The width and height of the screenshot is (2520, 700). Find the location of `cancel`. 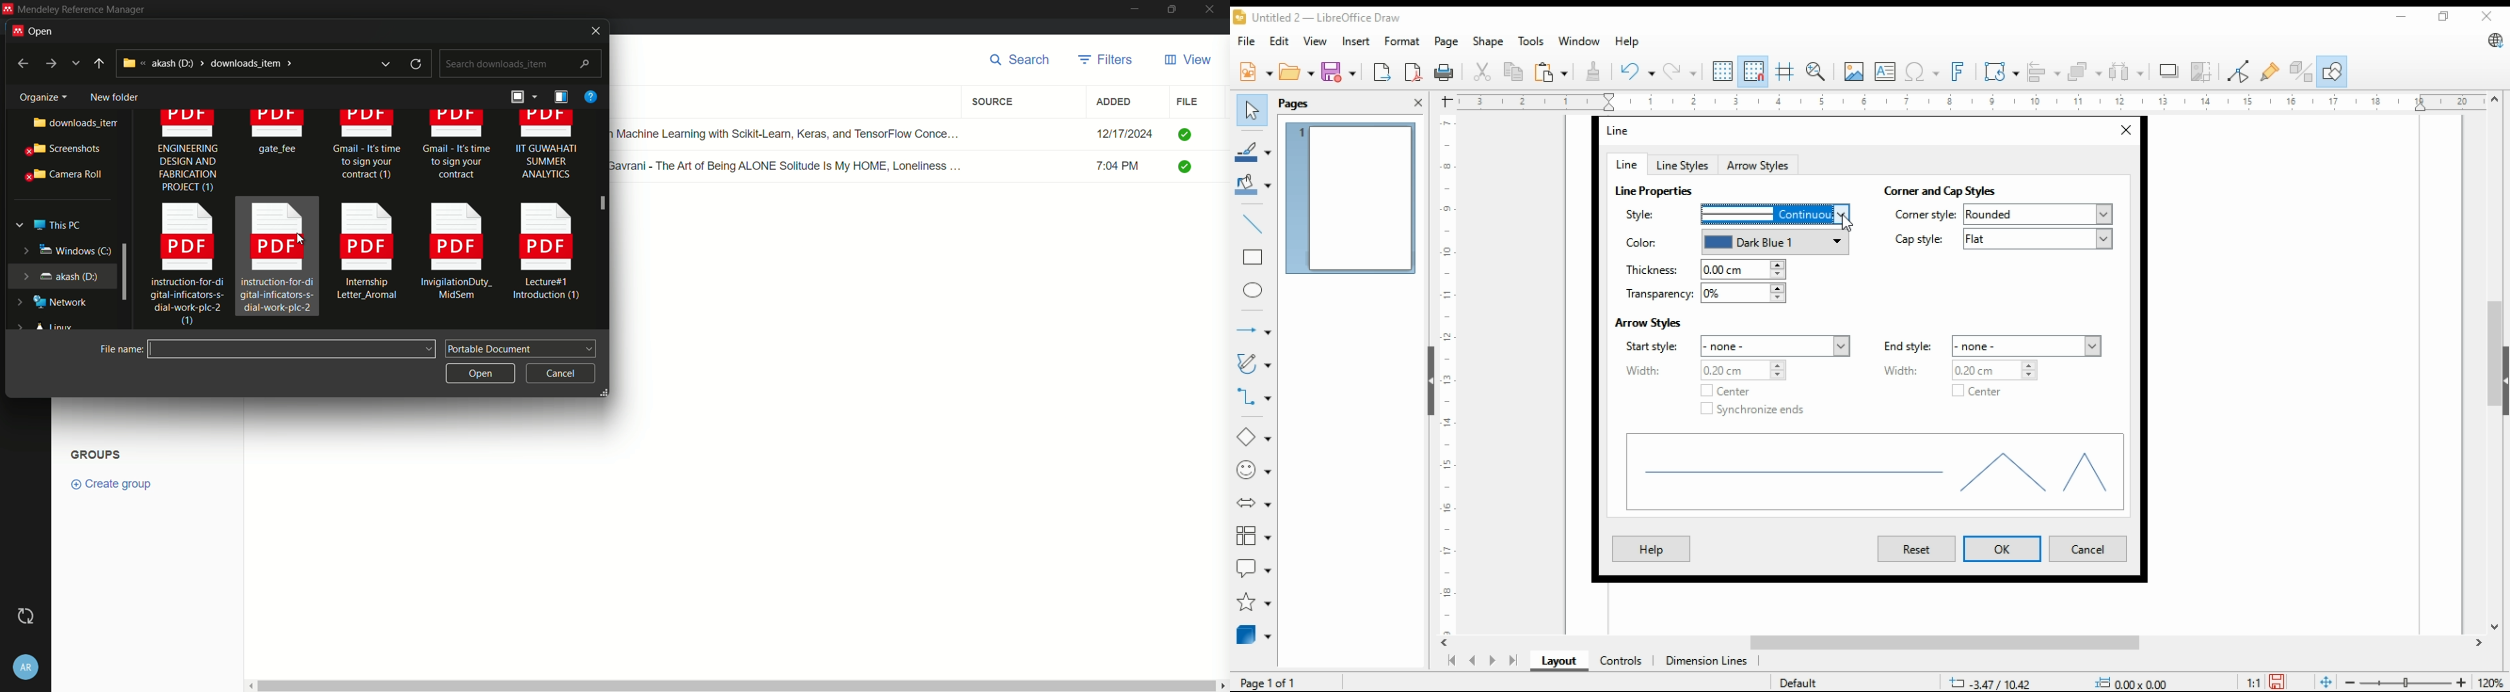

cancel is located at coordinates (2086, 550).